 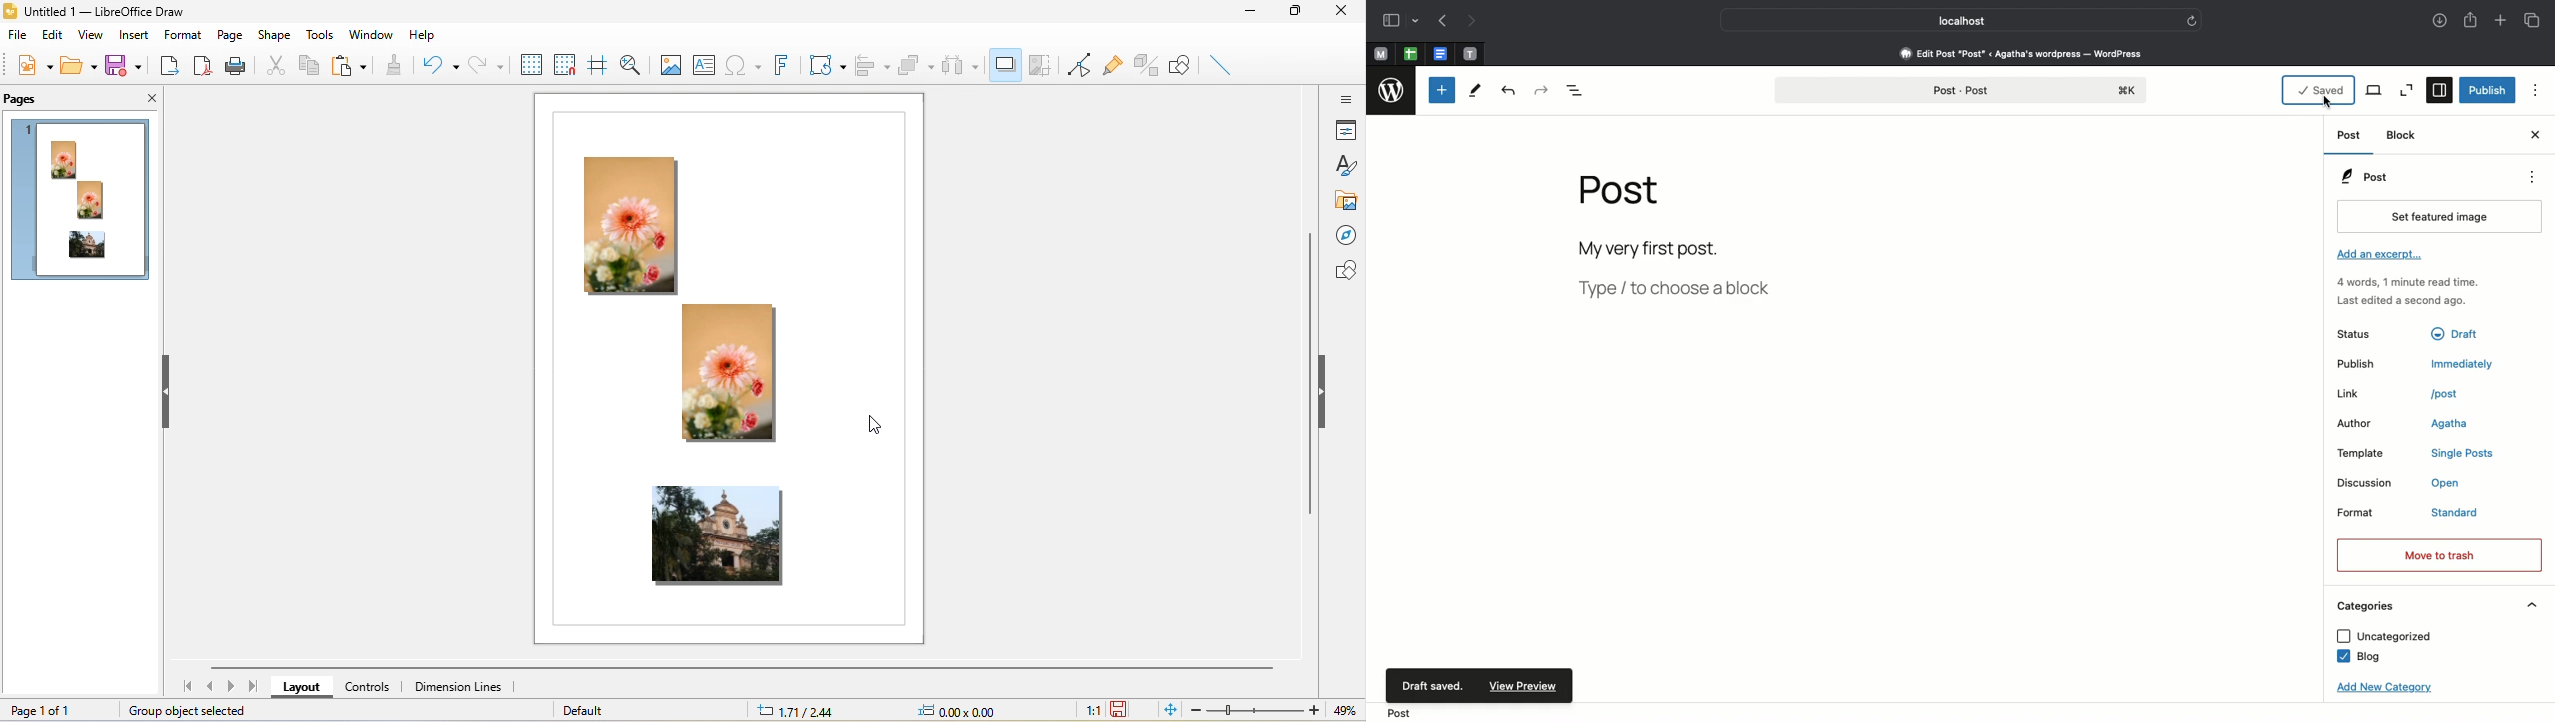 I want to click on special character, so click(x=743, y=63).